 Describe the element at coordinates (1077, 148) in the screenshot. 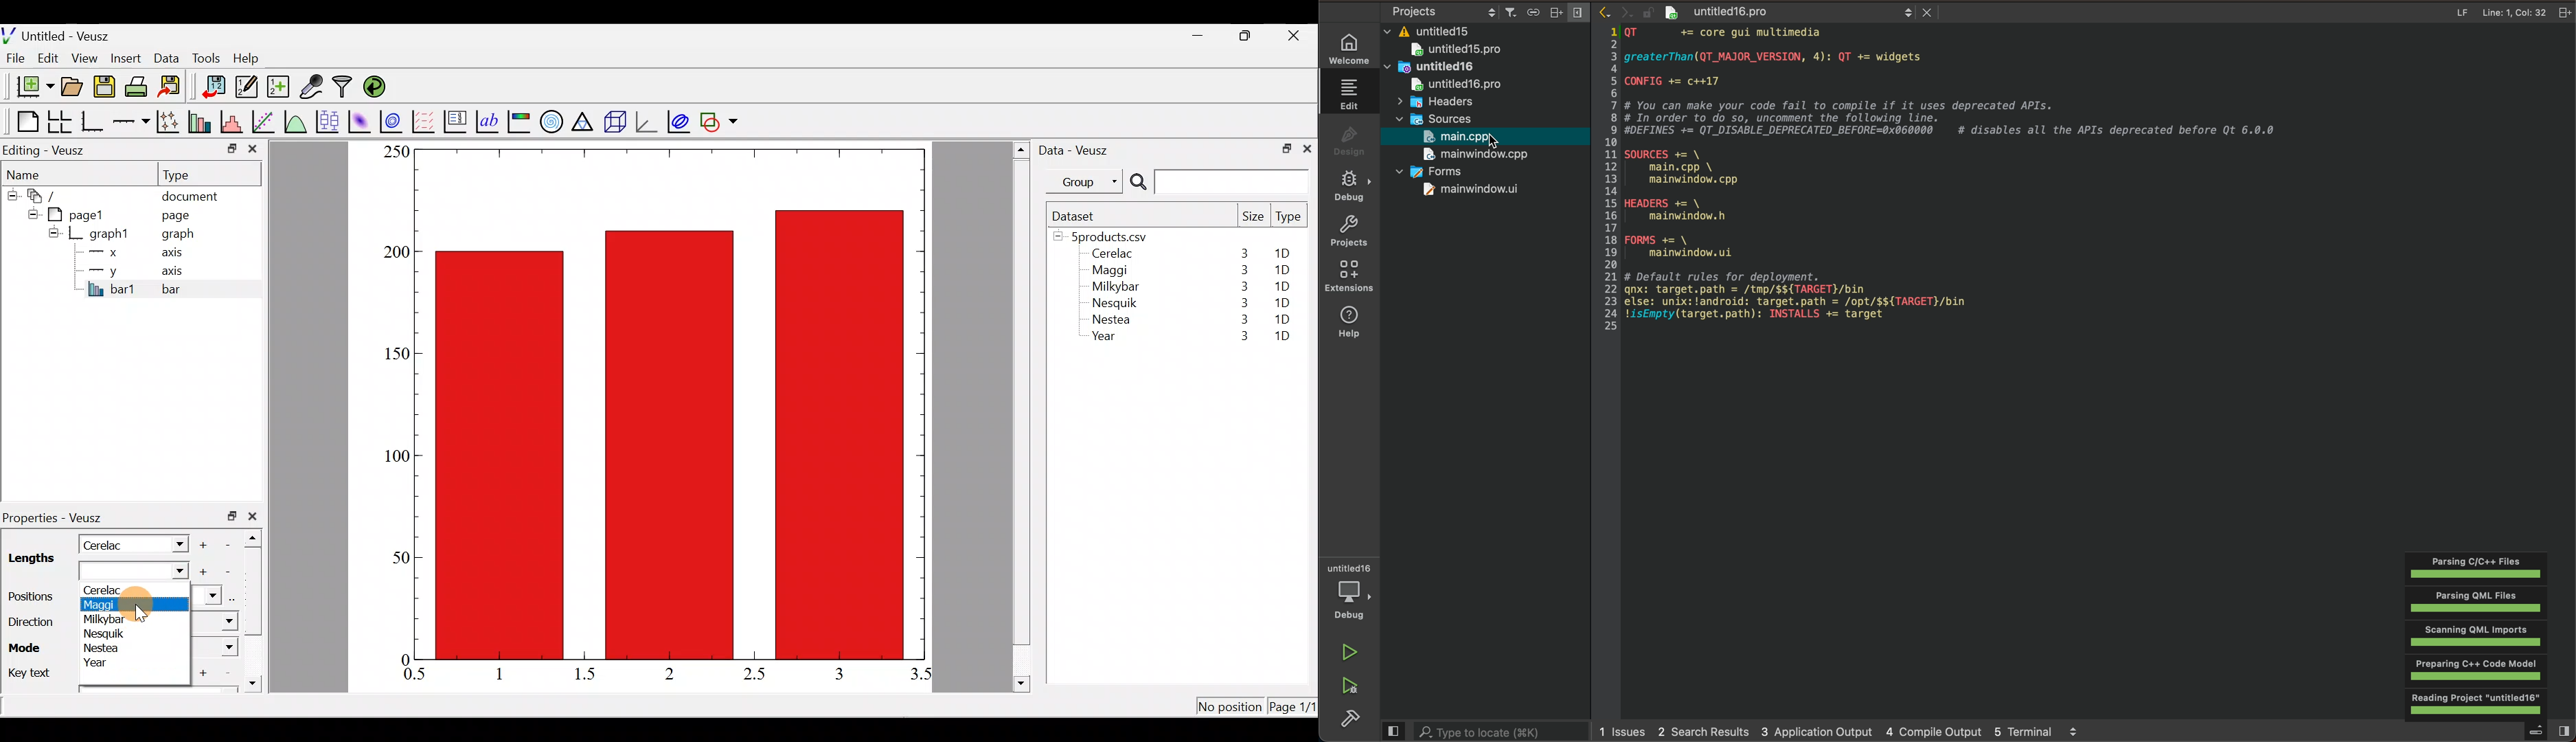

I see `Data - Veusz` at that location.